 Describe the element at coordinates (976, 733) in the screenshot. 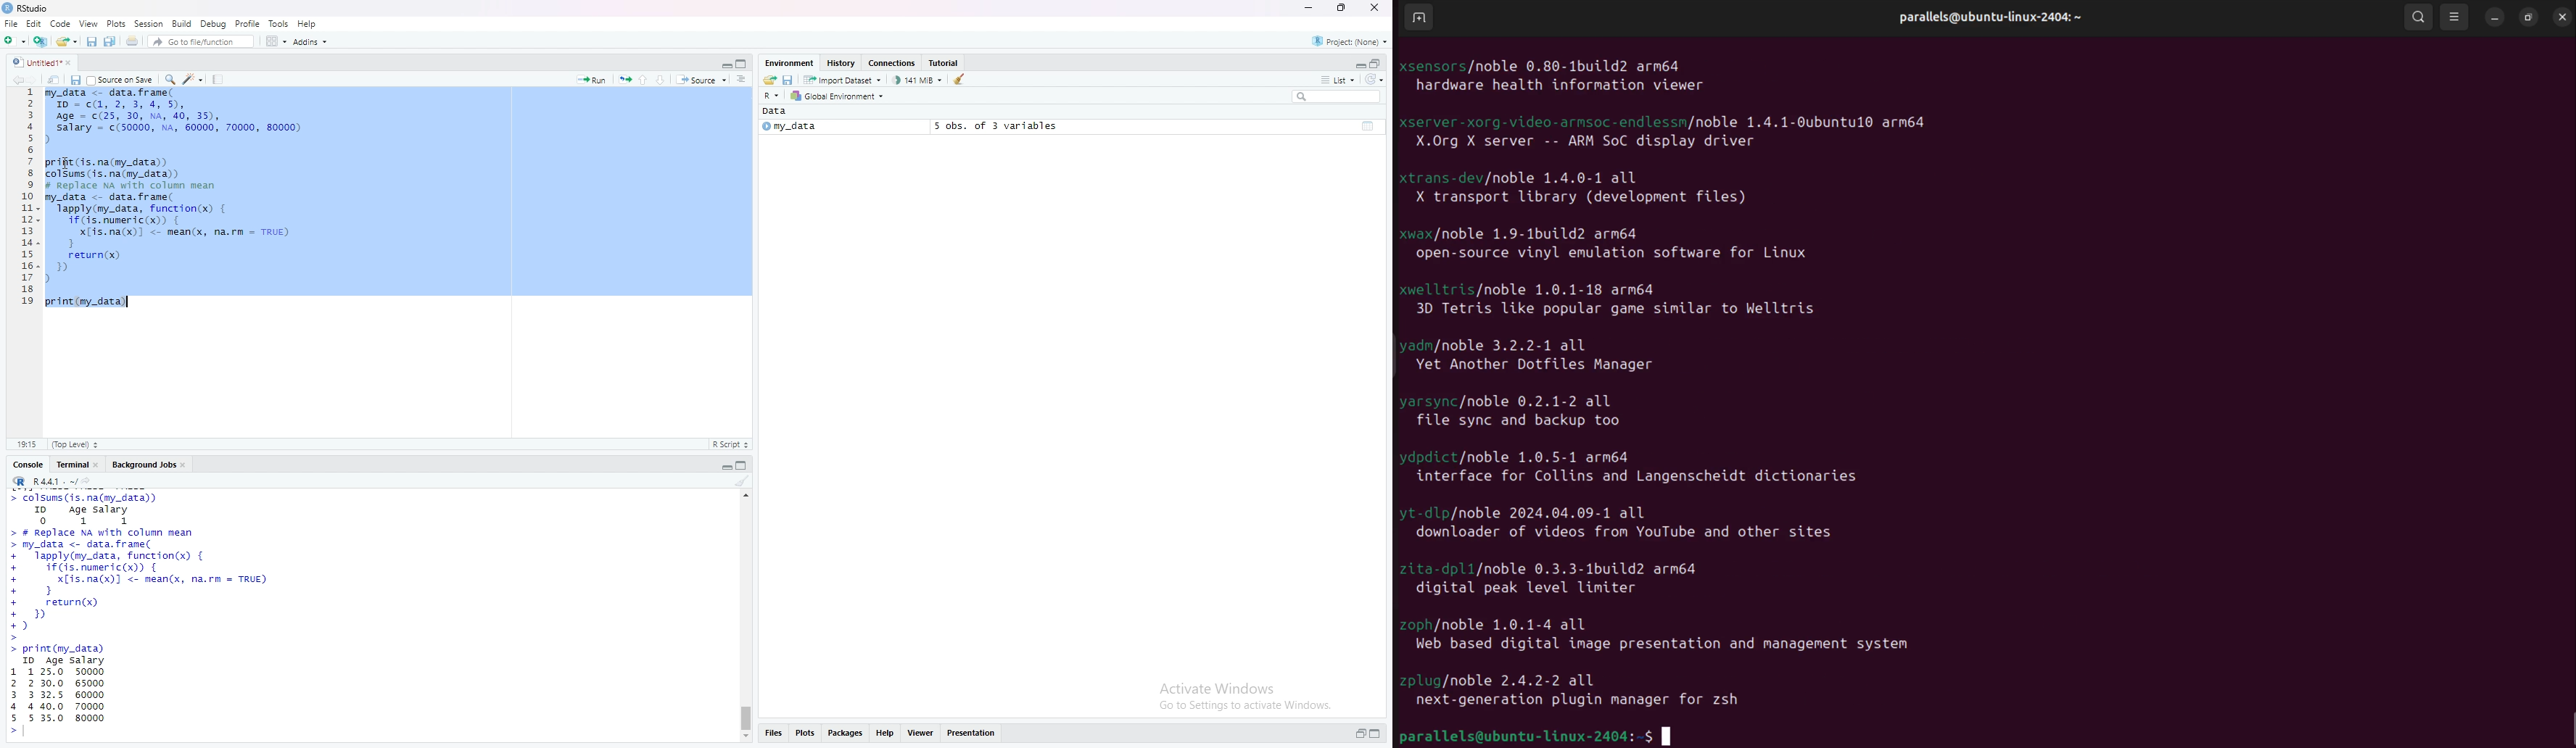

I see `presentation` at that location.